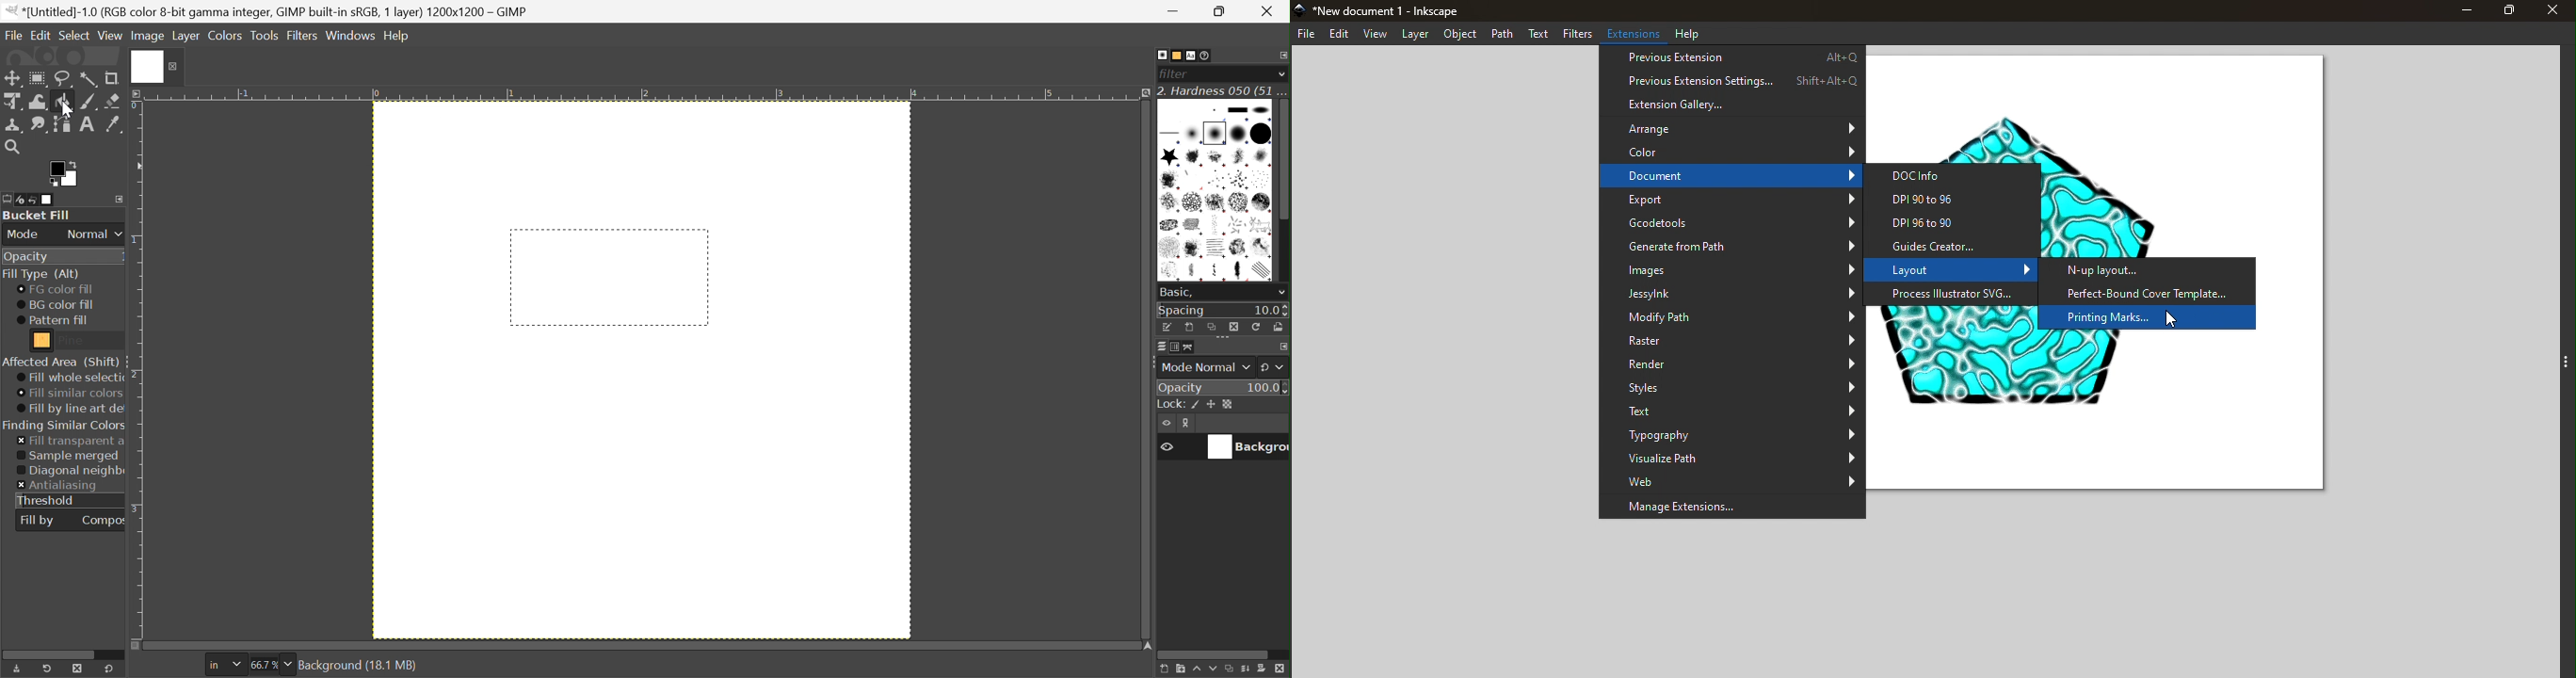 This screenshot has width=2576, height=700. Describe the element at coordinates (264, 665) in the screenshot. I see `66.7%` at that location.